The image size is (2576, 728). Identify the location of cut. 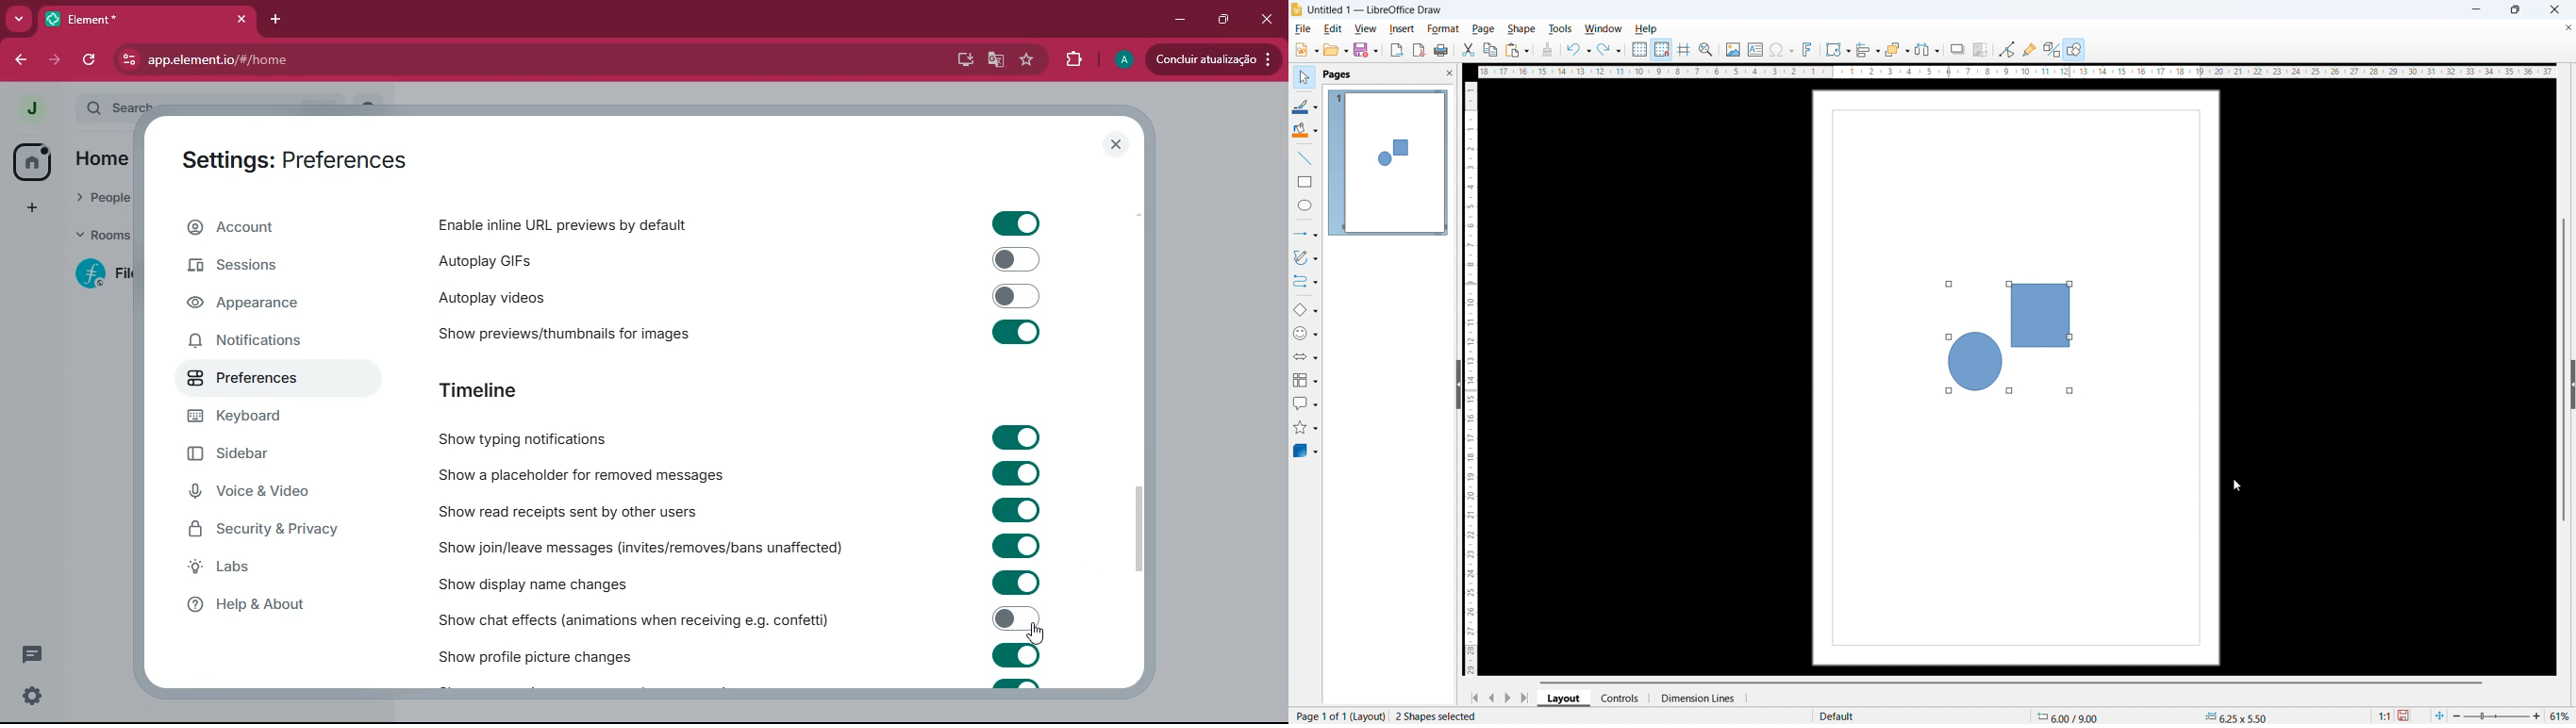
(1469, 50).